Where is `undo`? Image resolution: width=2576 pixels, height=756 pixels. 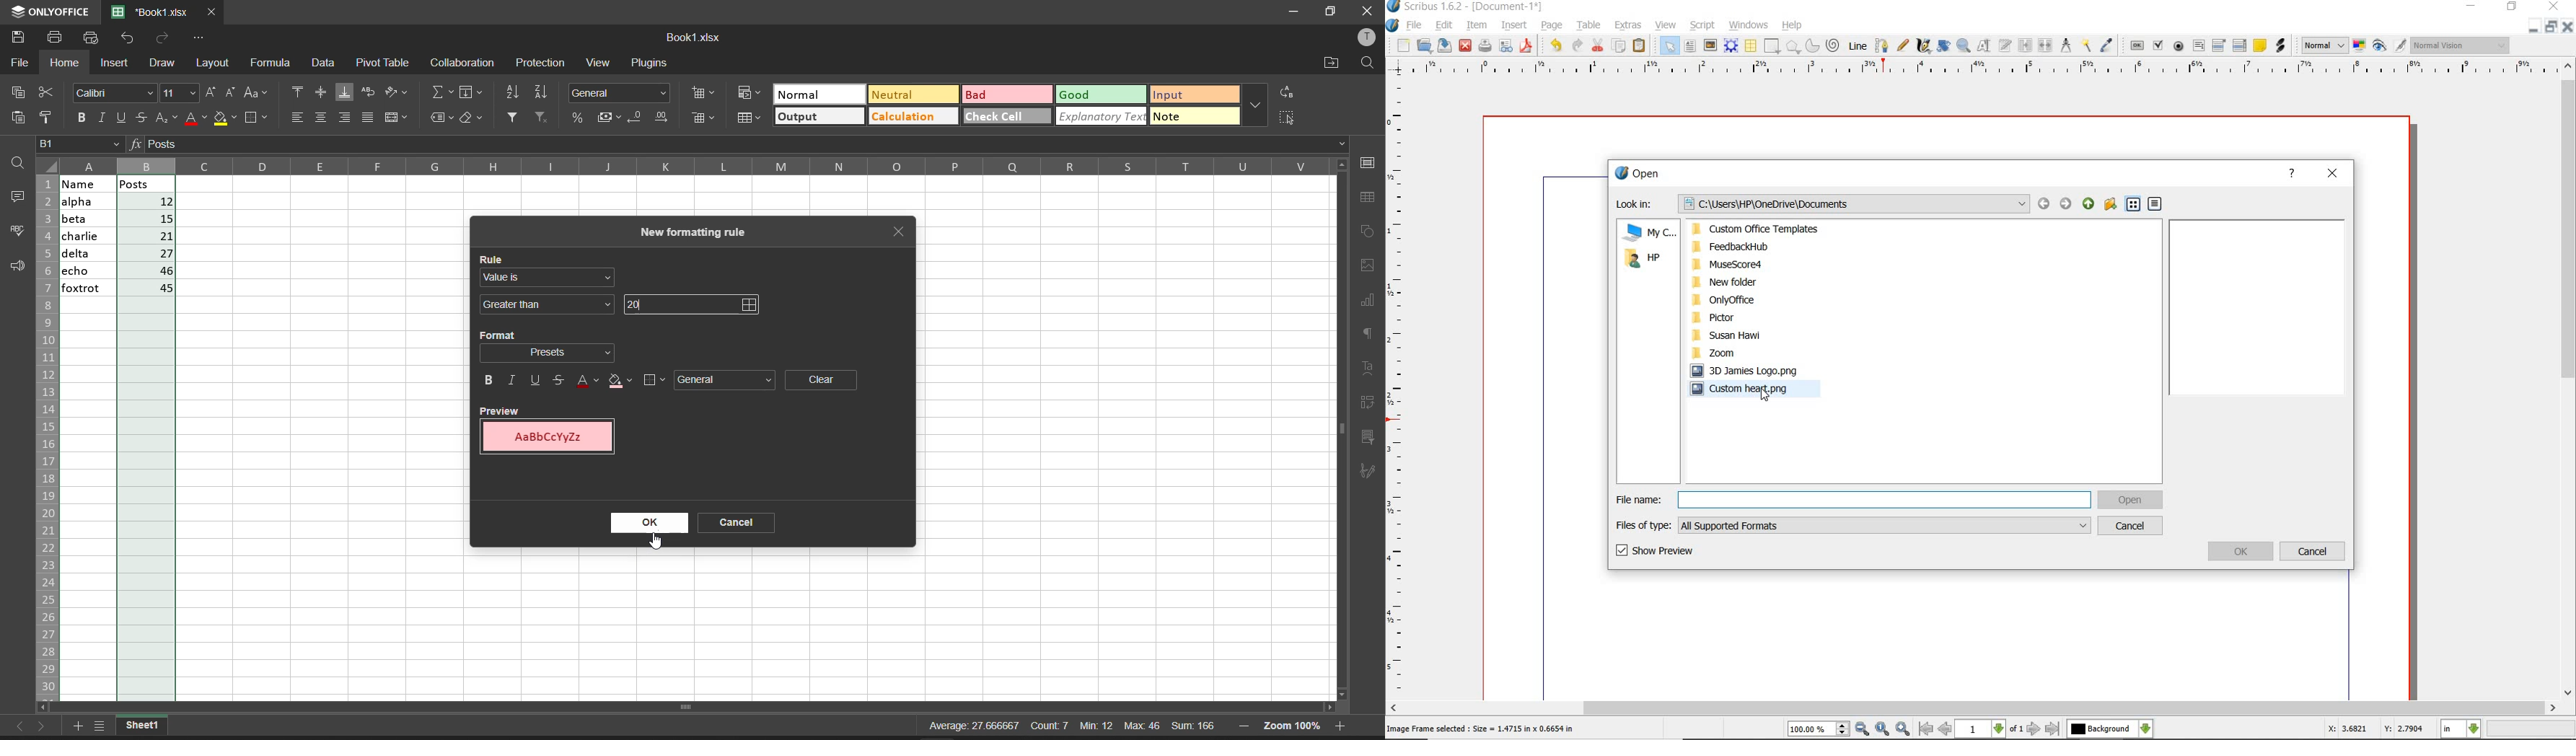 undo is located at coordinates (128, 38).